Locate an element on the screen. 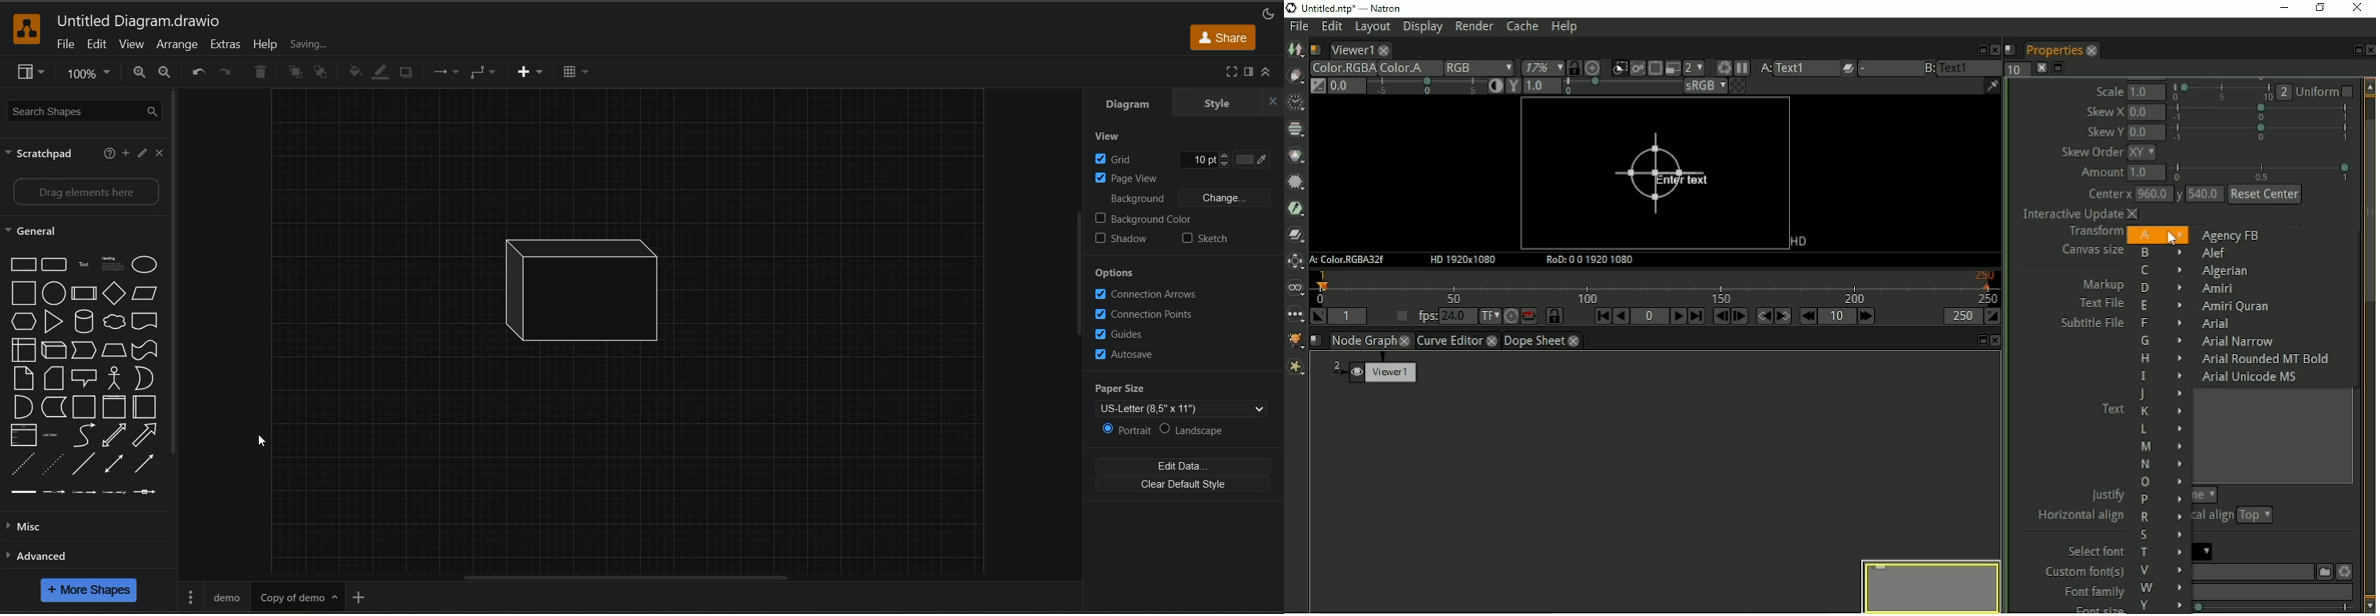  sketch is located at coordinates (1207, 241).